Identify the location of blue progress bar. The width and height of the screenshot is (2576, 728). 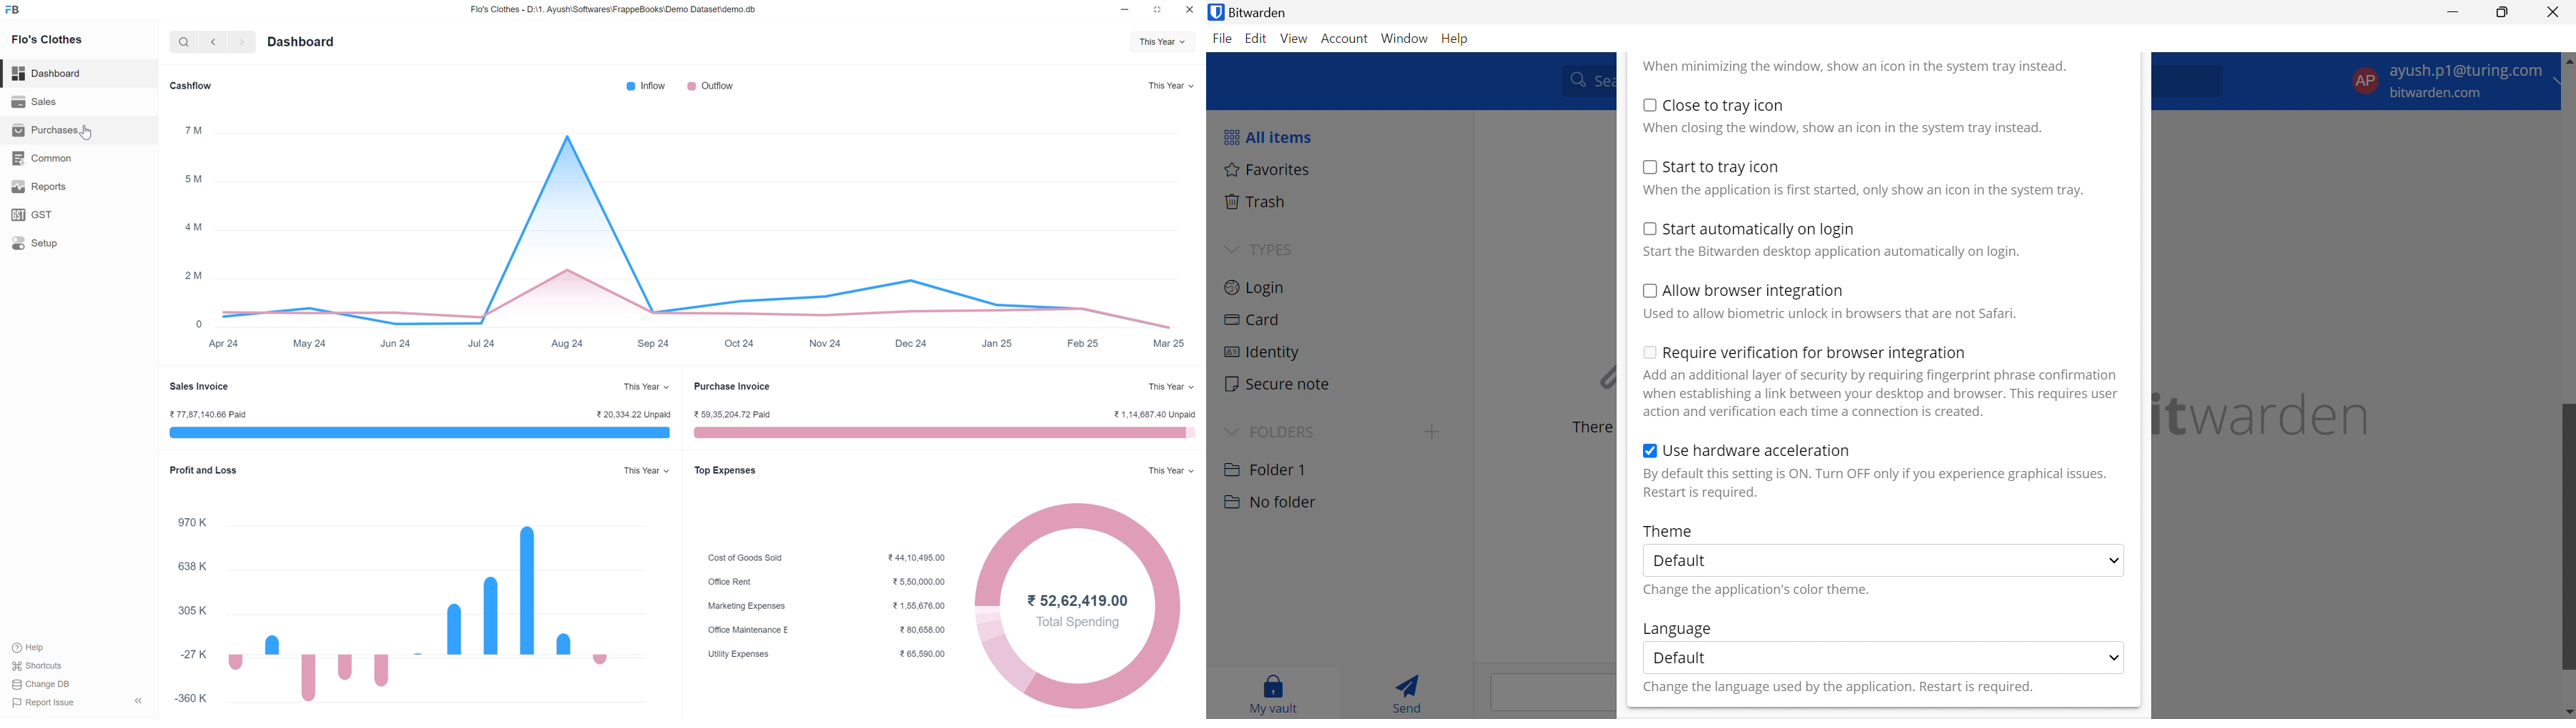
(419, 433).